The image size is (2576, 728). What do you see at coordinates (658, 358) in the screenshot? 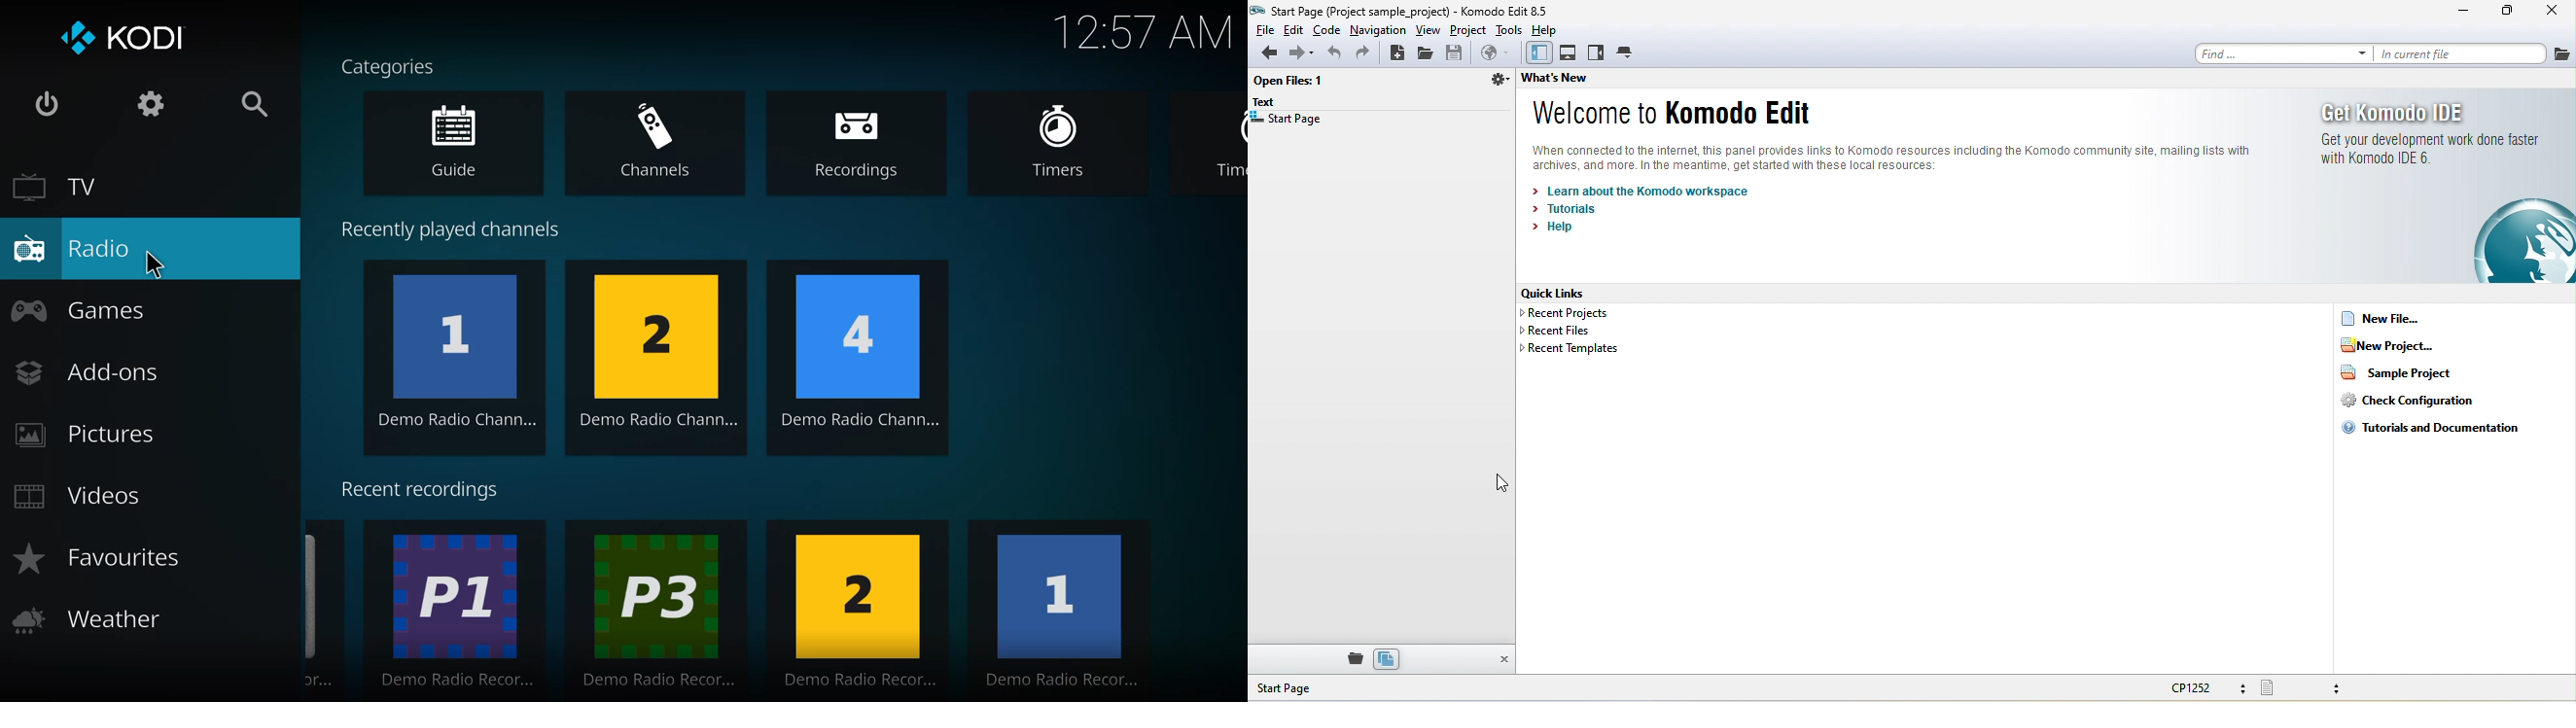
I see `2 Demo Radio Chann...` at bounding box center [658, 358].